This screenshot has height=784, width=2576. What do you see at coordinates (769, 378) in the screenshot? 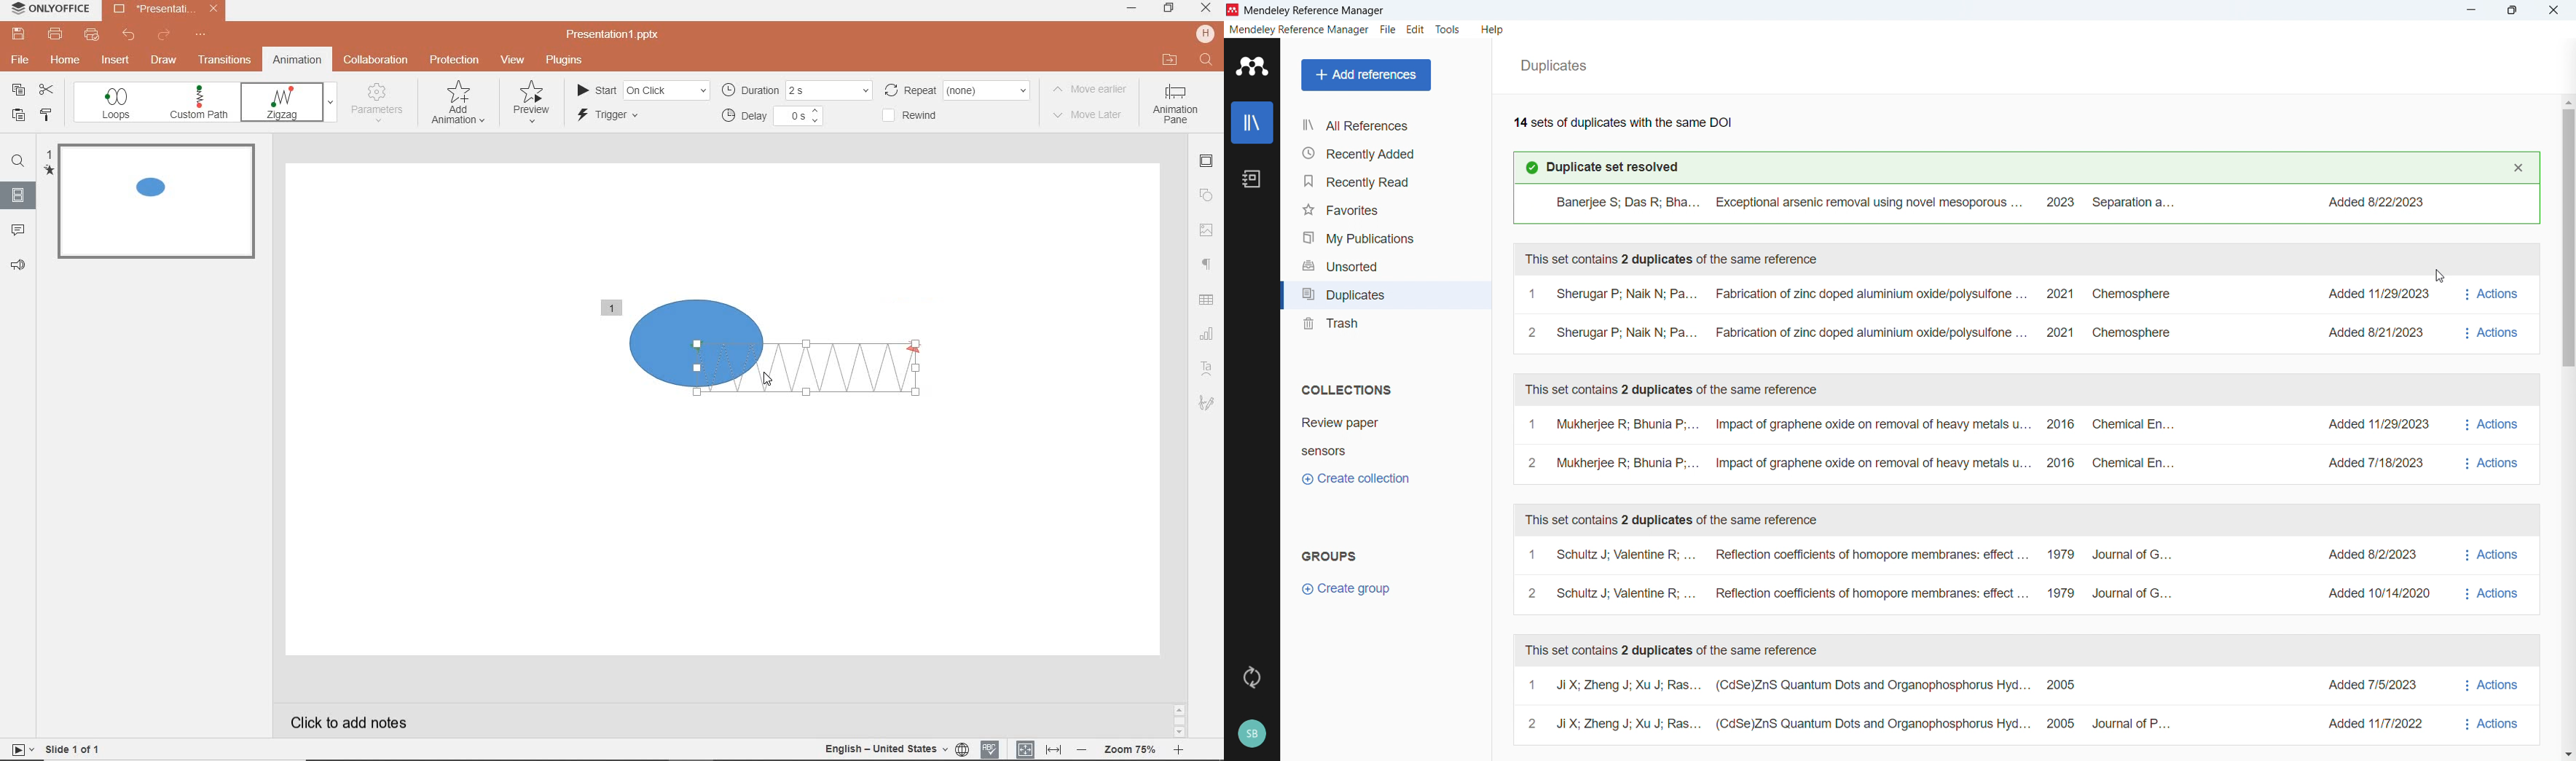
I see `mouse pointer` at bounding box center [769, 378].